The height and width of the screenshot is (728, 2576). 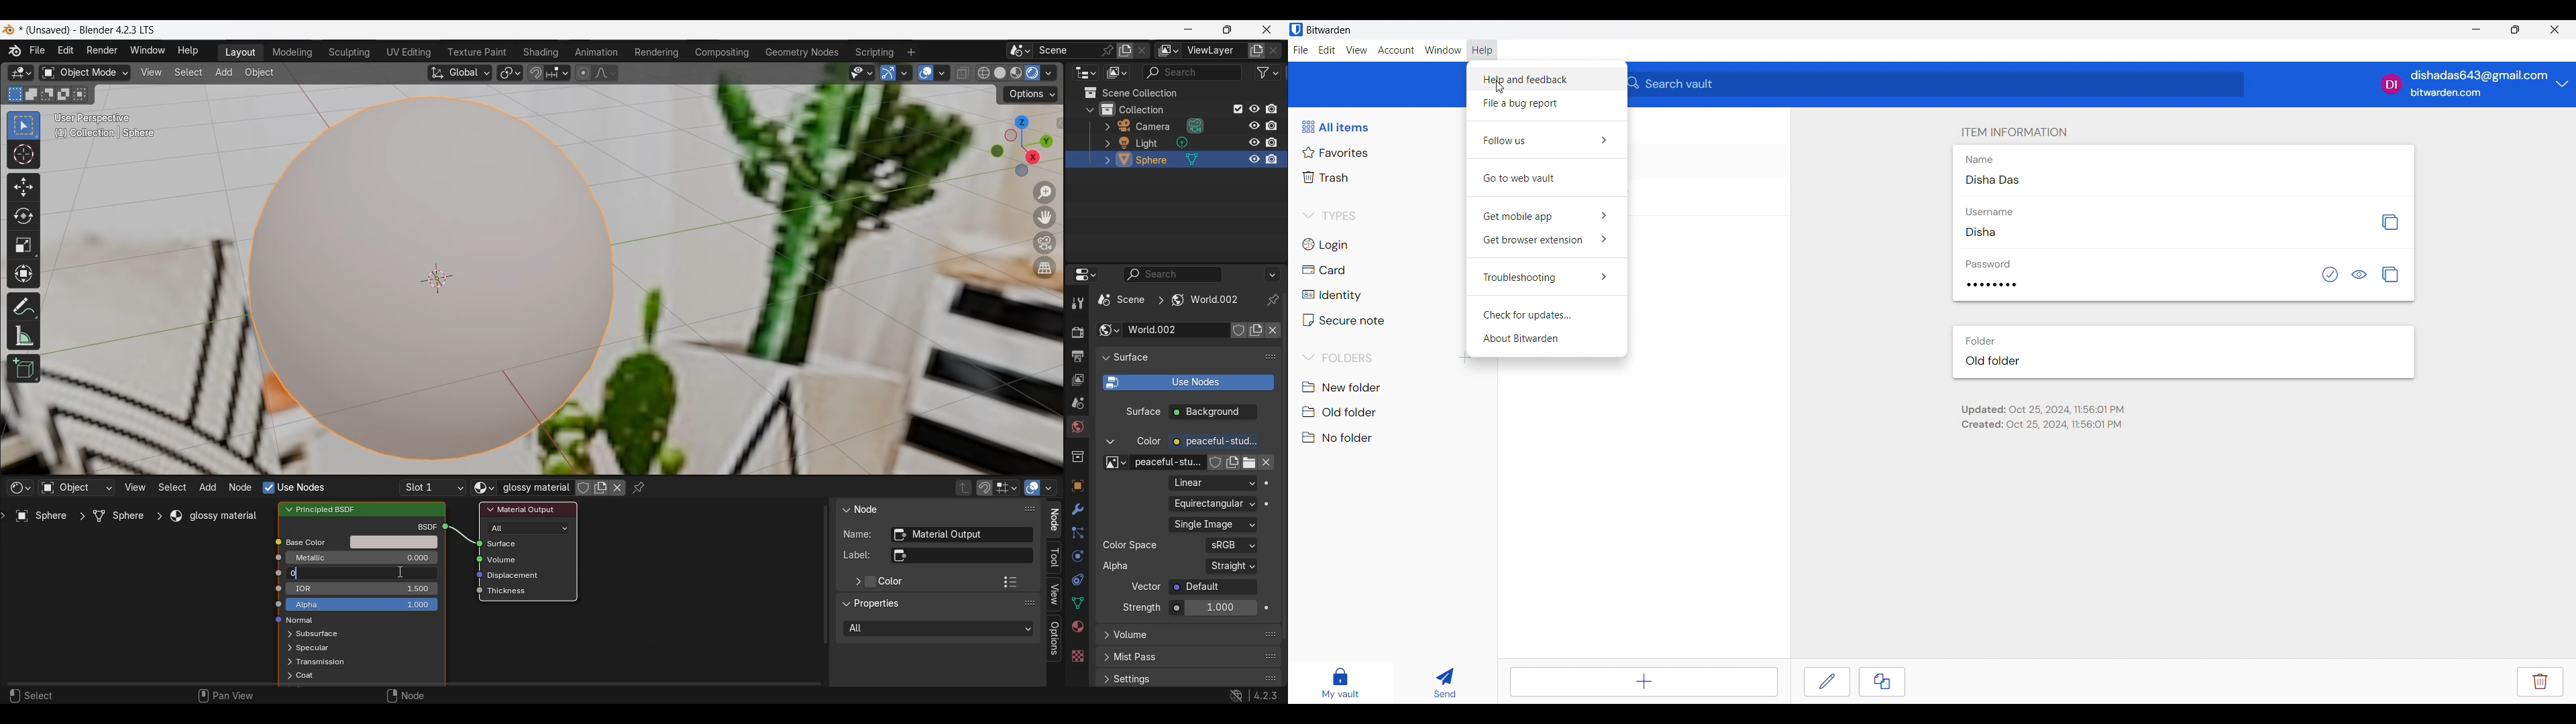 I want to click on Cursor, so click(x=1501, y=86).